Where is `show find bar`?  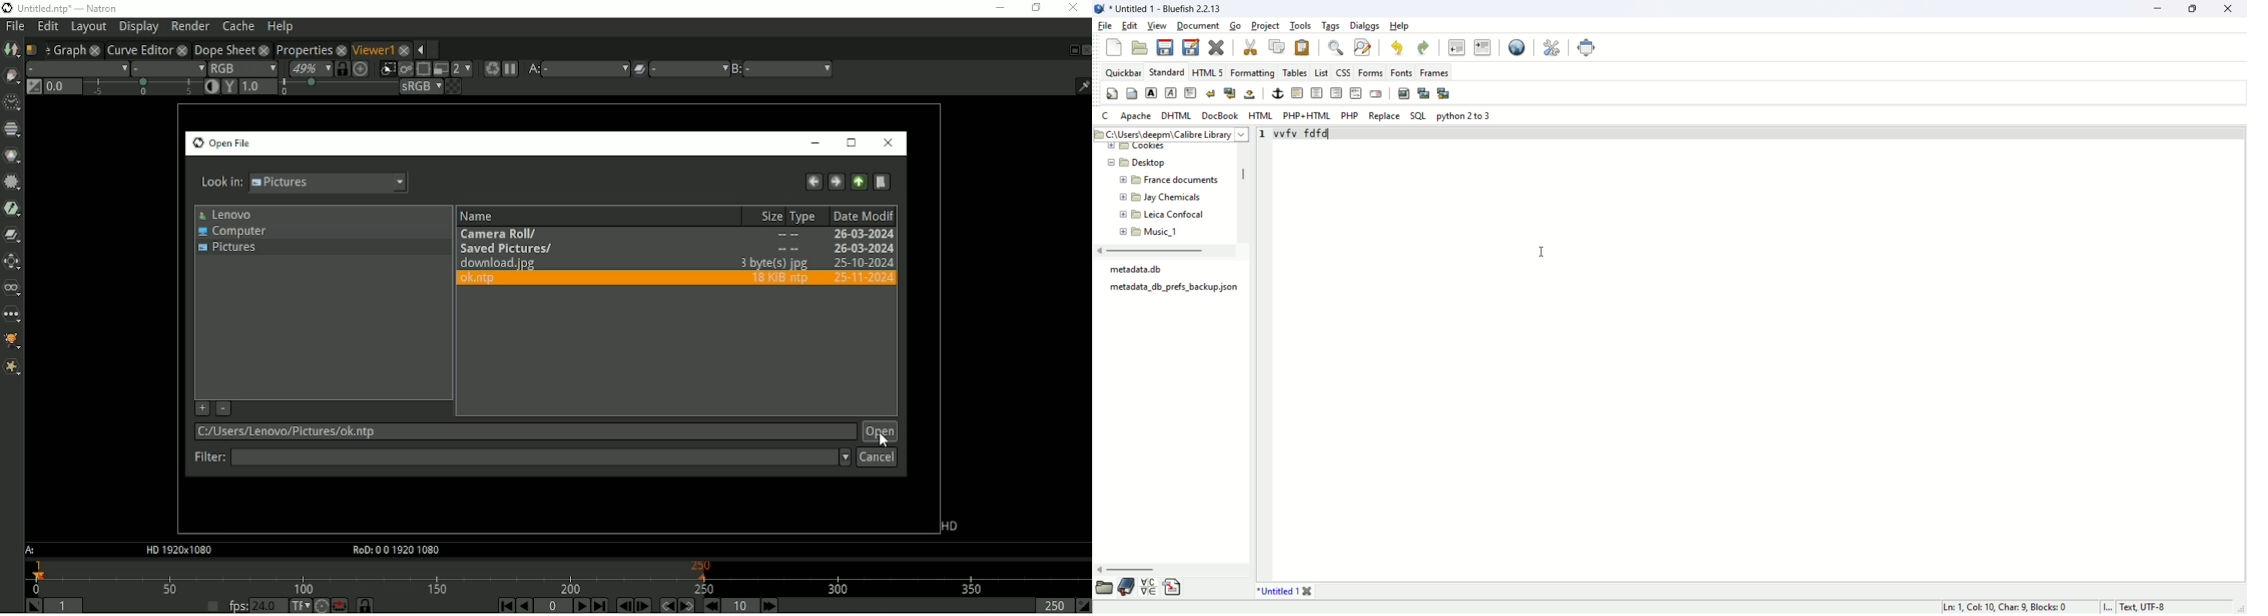
show find bar is located at coordinates (1335, 48).